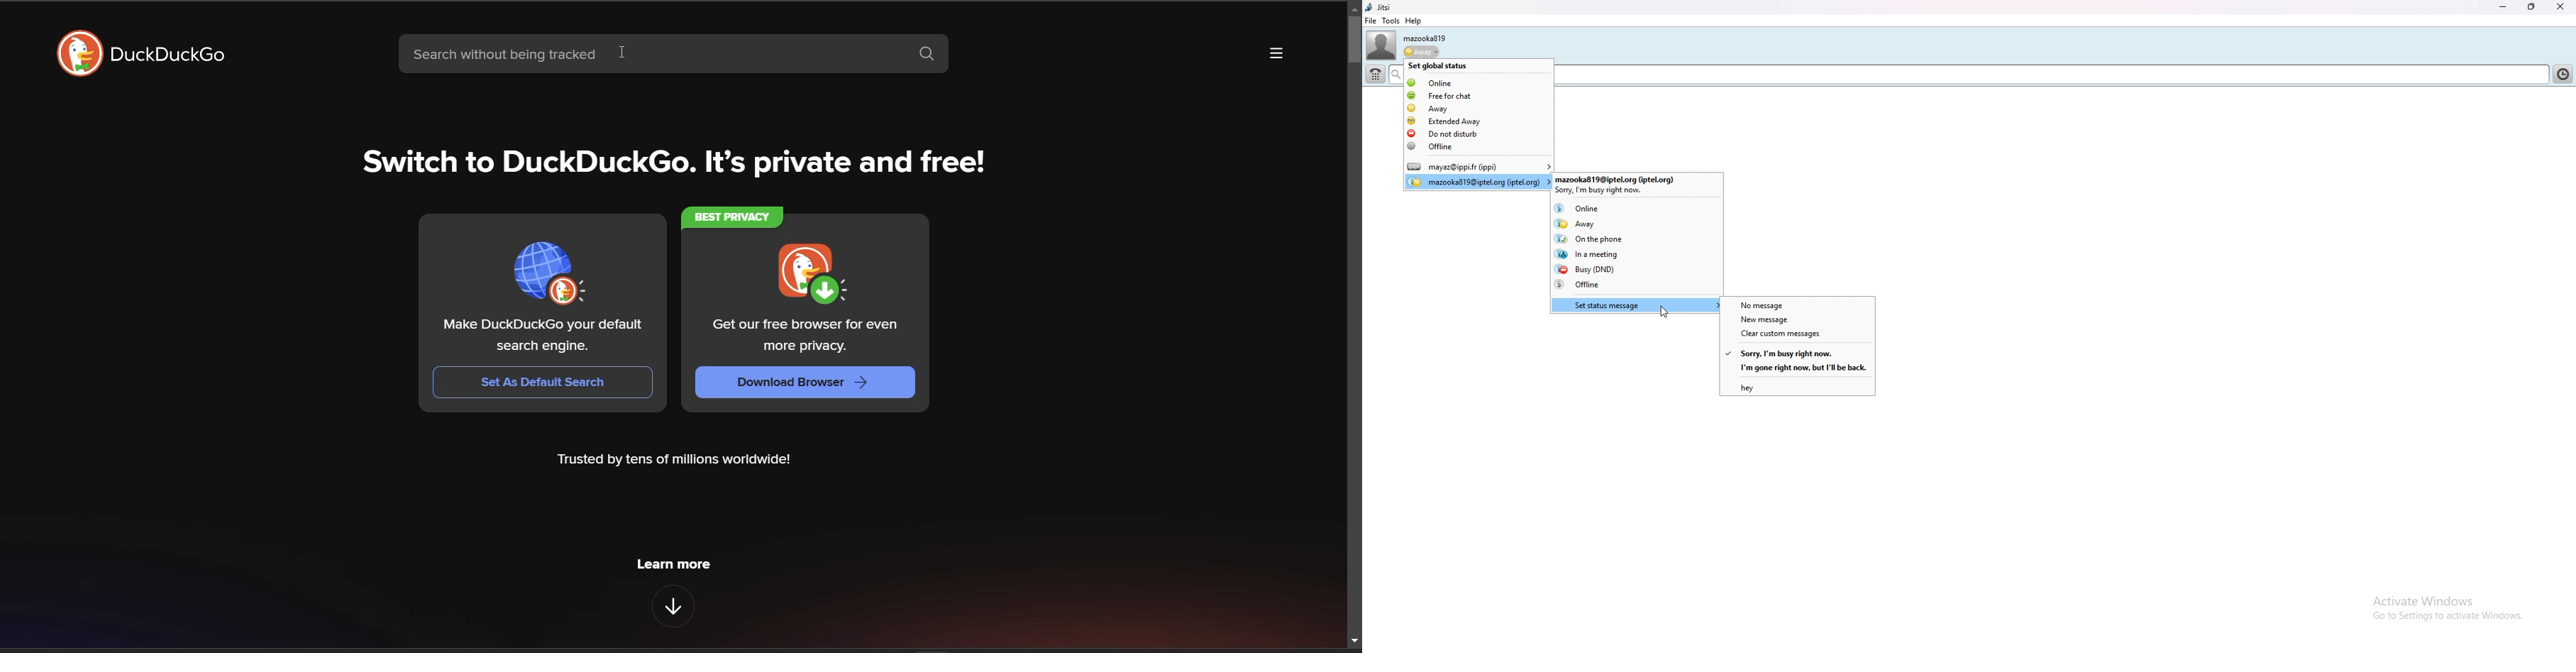 This screenshot has height=672, width=2576. I want to click on free for chat, so click(1479, 96).